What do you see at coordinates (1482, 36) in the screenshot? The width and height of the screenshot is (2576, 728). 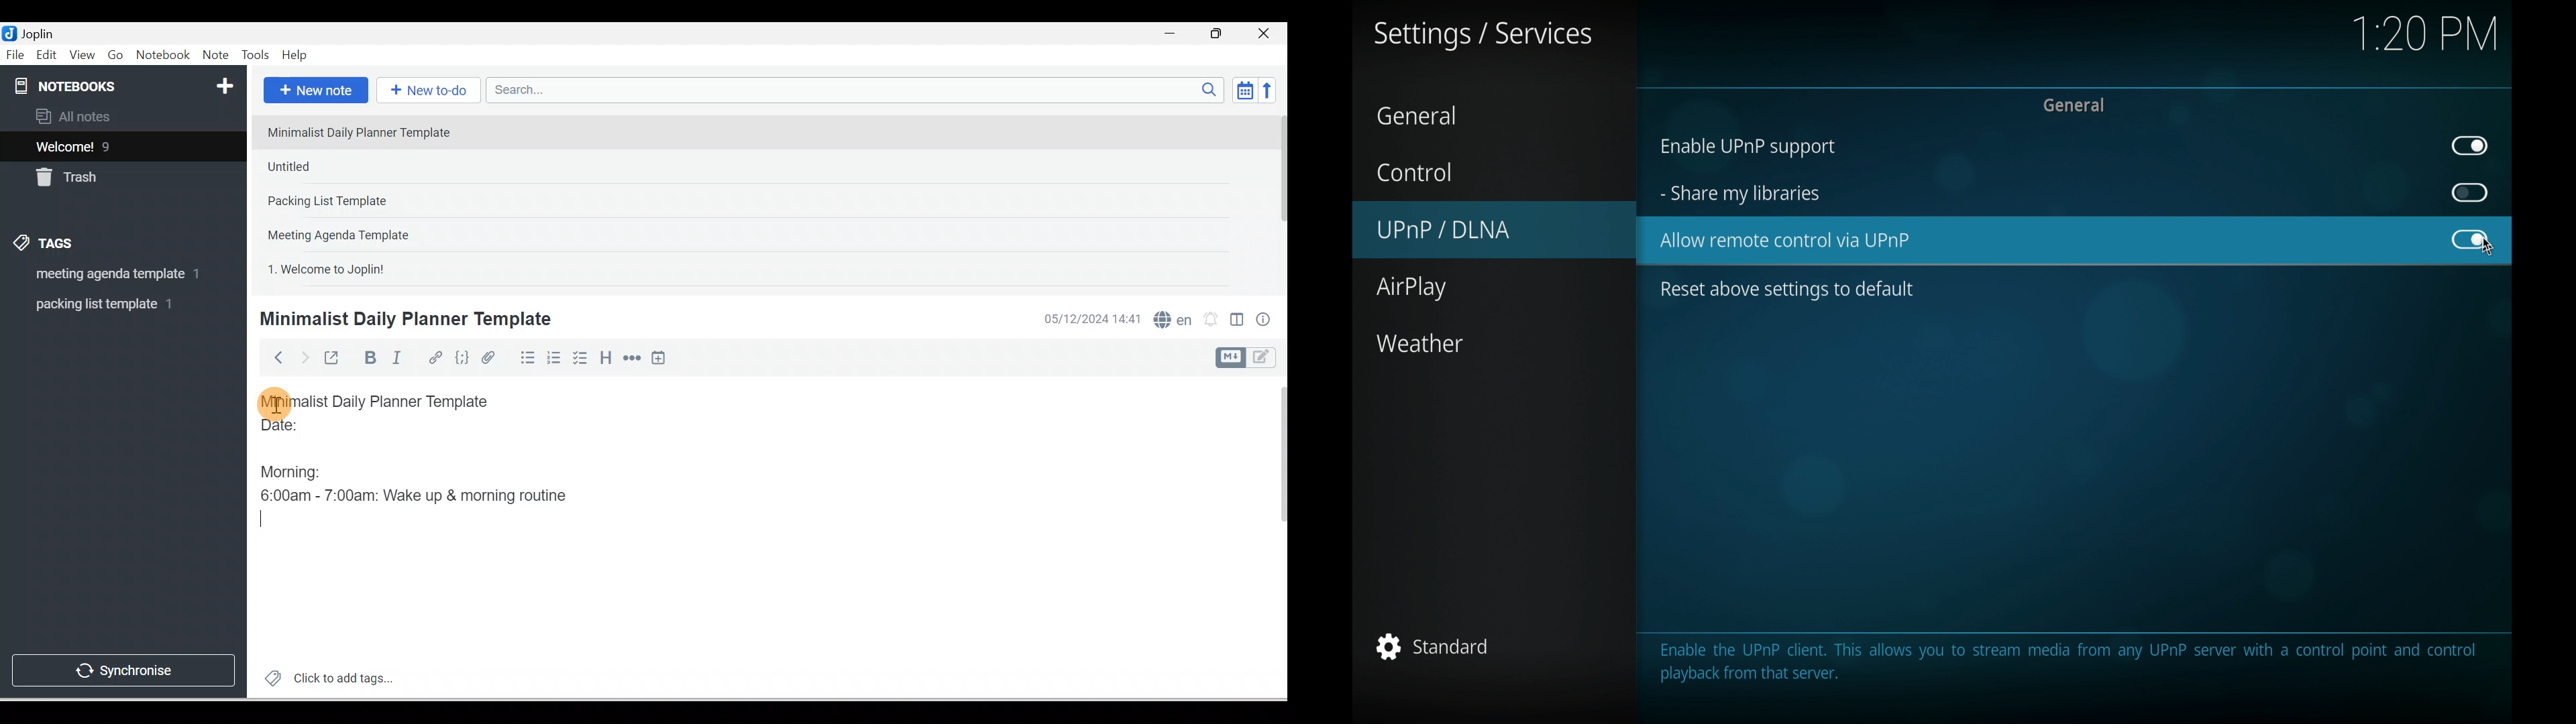 I see `settings/services` at bounding box center [1482, 36].